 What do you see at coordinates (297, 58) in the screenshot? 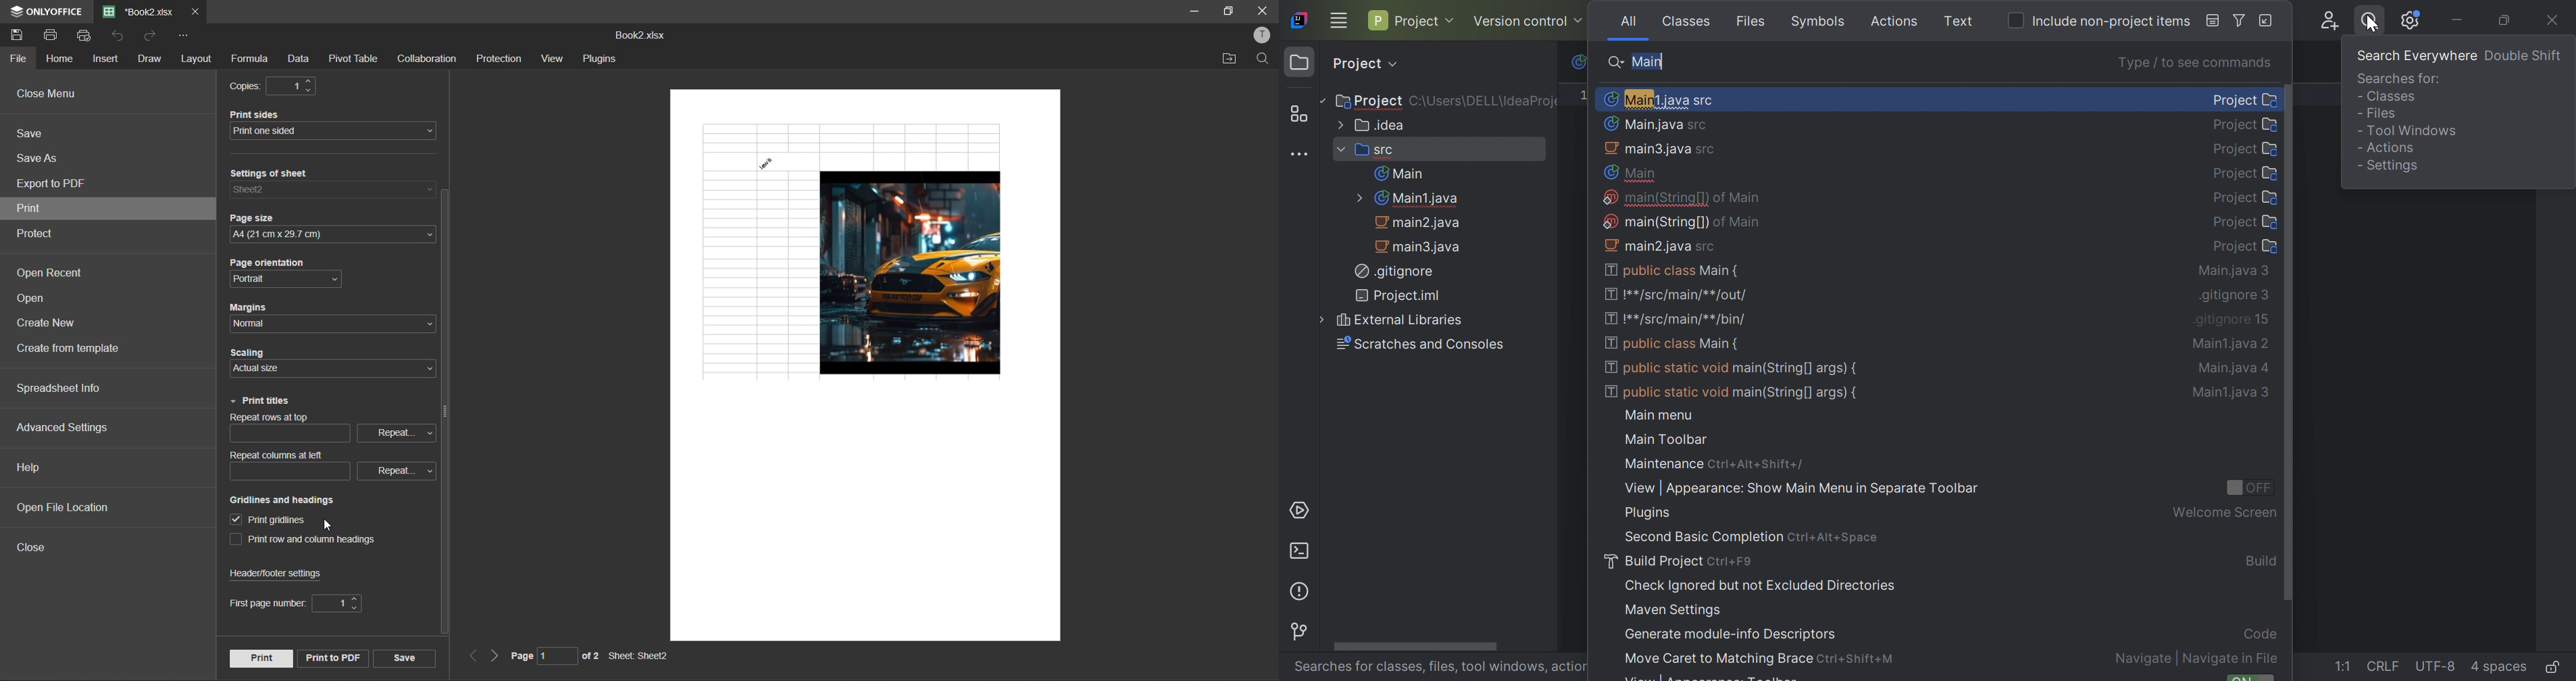
I see `data` at bounding box center [297, 58].